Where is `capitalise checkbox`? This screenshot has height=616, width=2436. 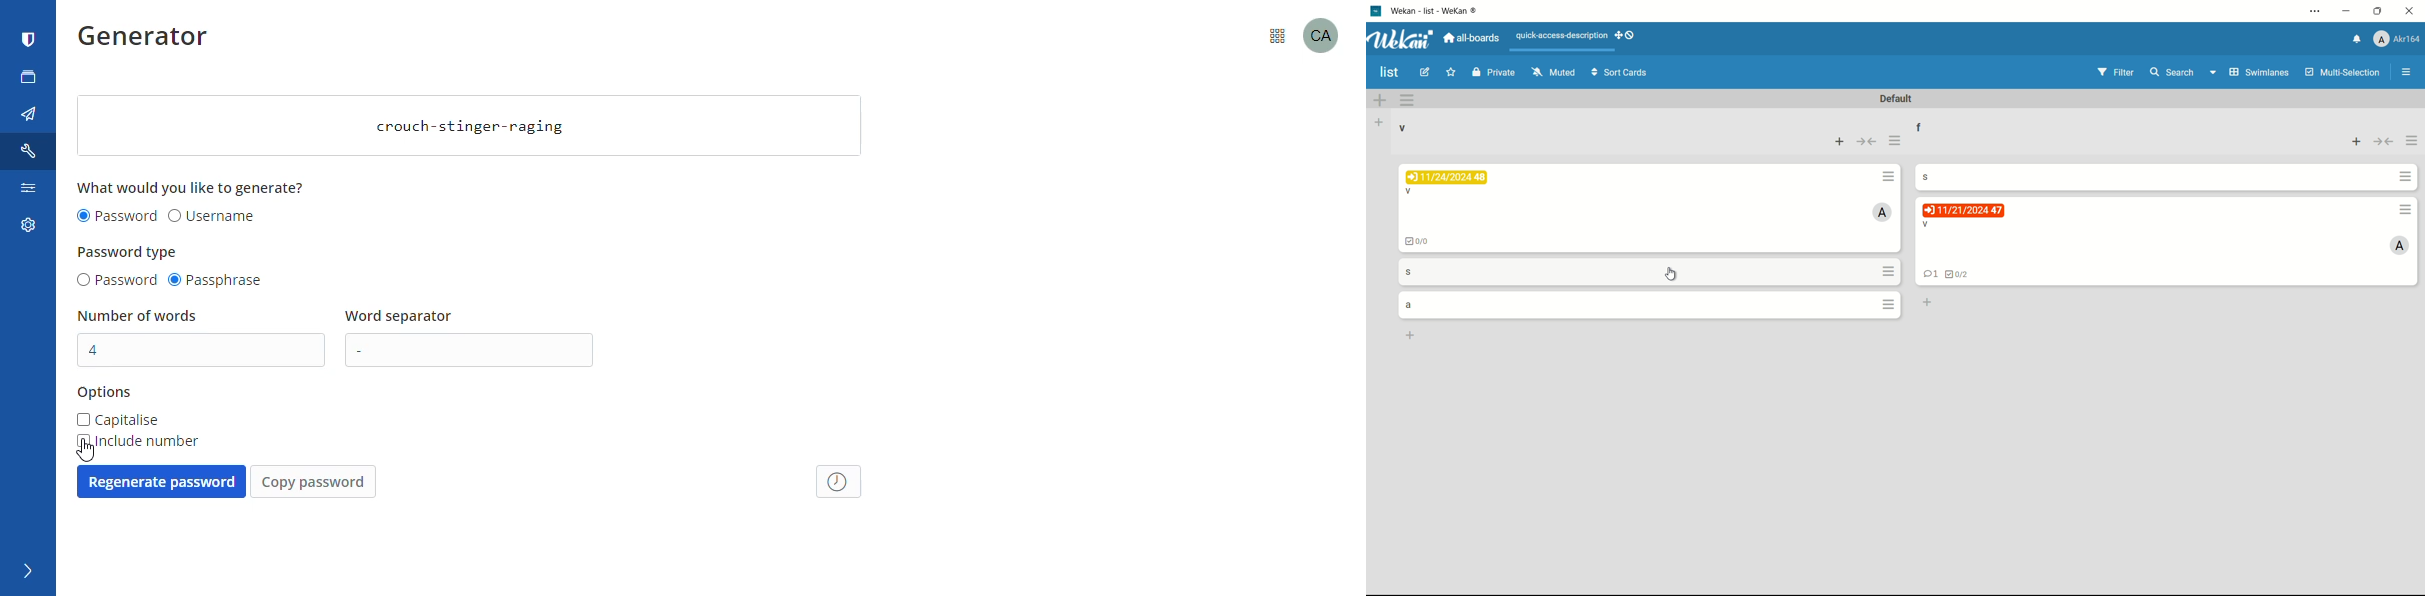
capitalise checkbox is located at coordinates (119, 420).